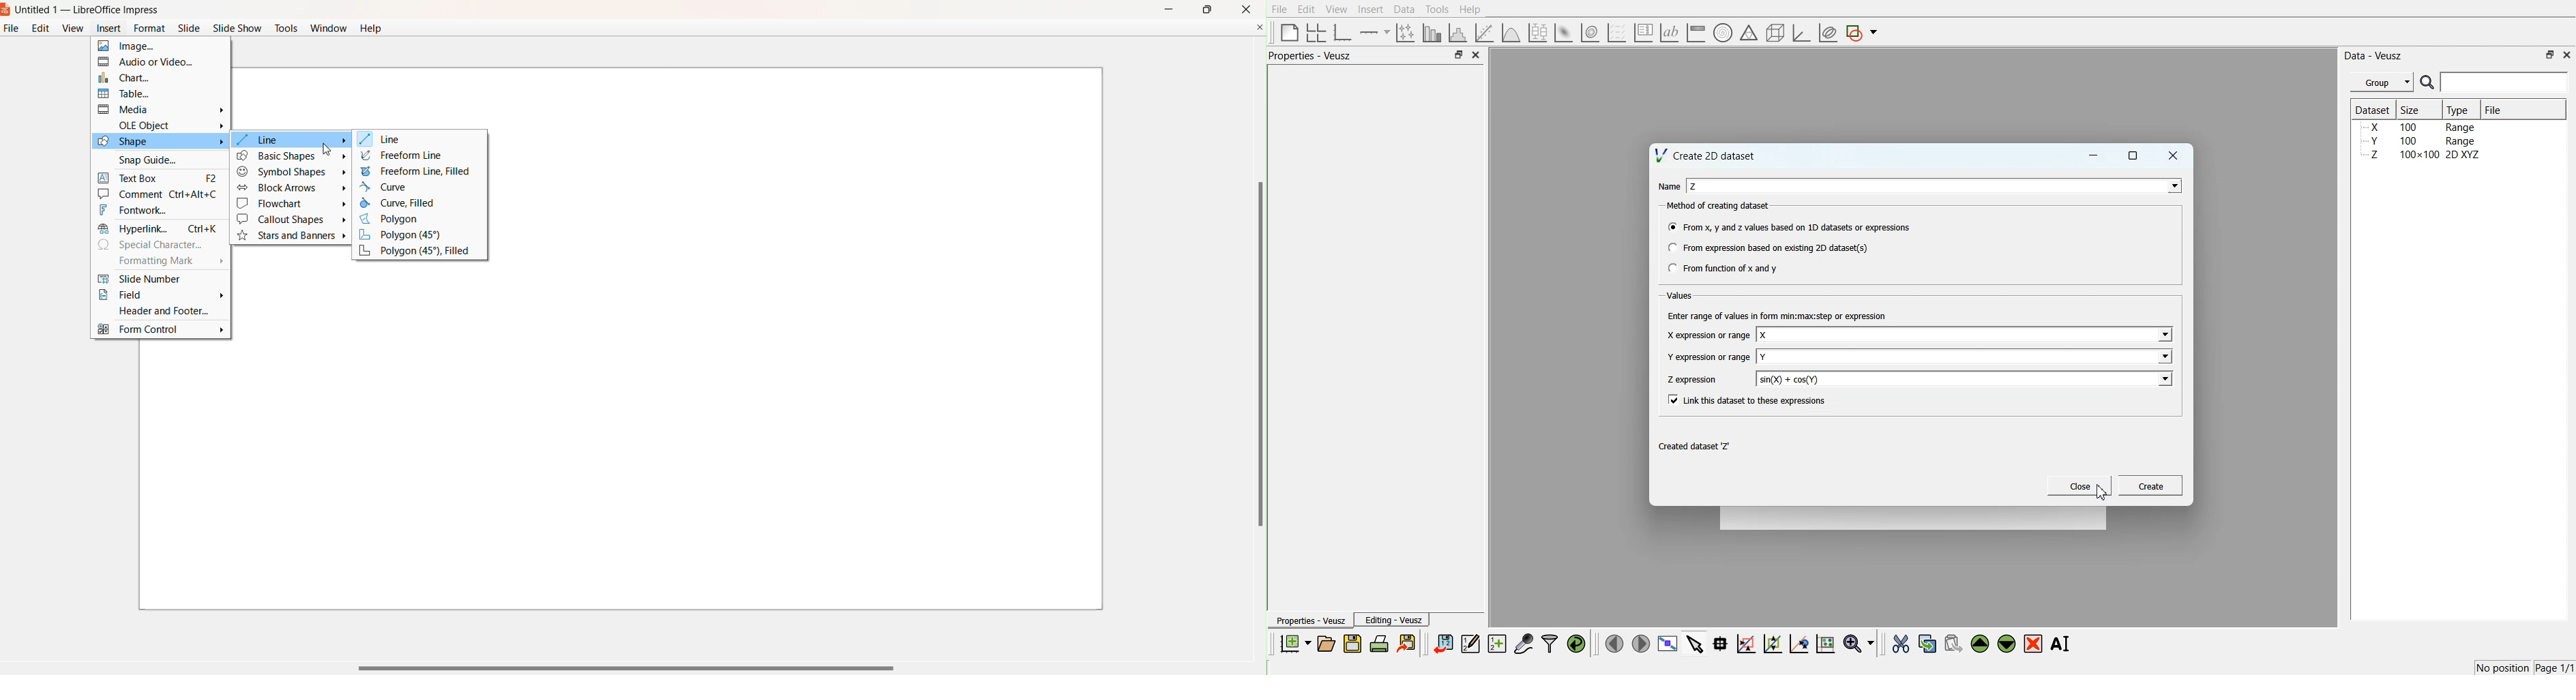  Describe the element at coordinates (291, 220) in the screenshot. I see `Callout Shapes` at that location.